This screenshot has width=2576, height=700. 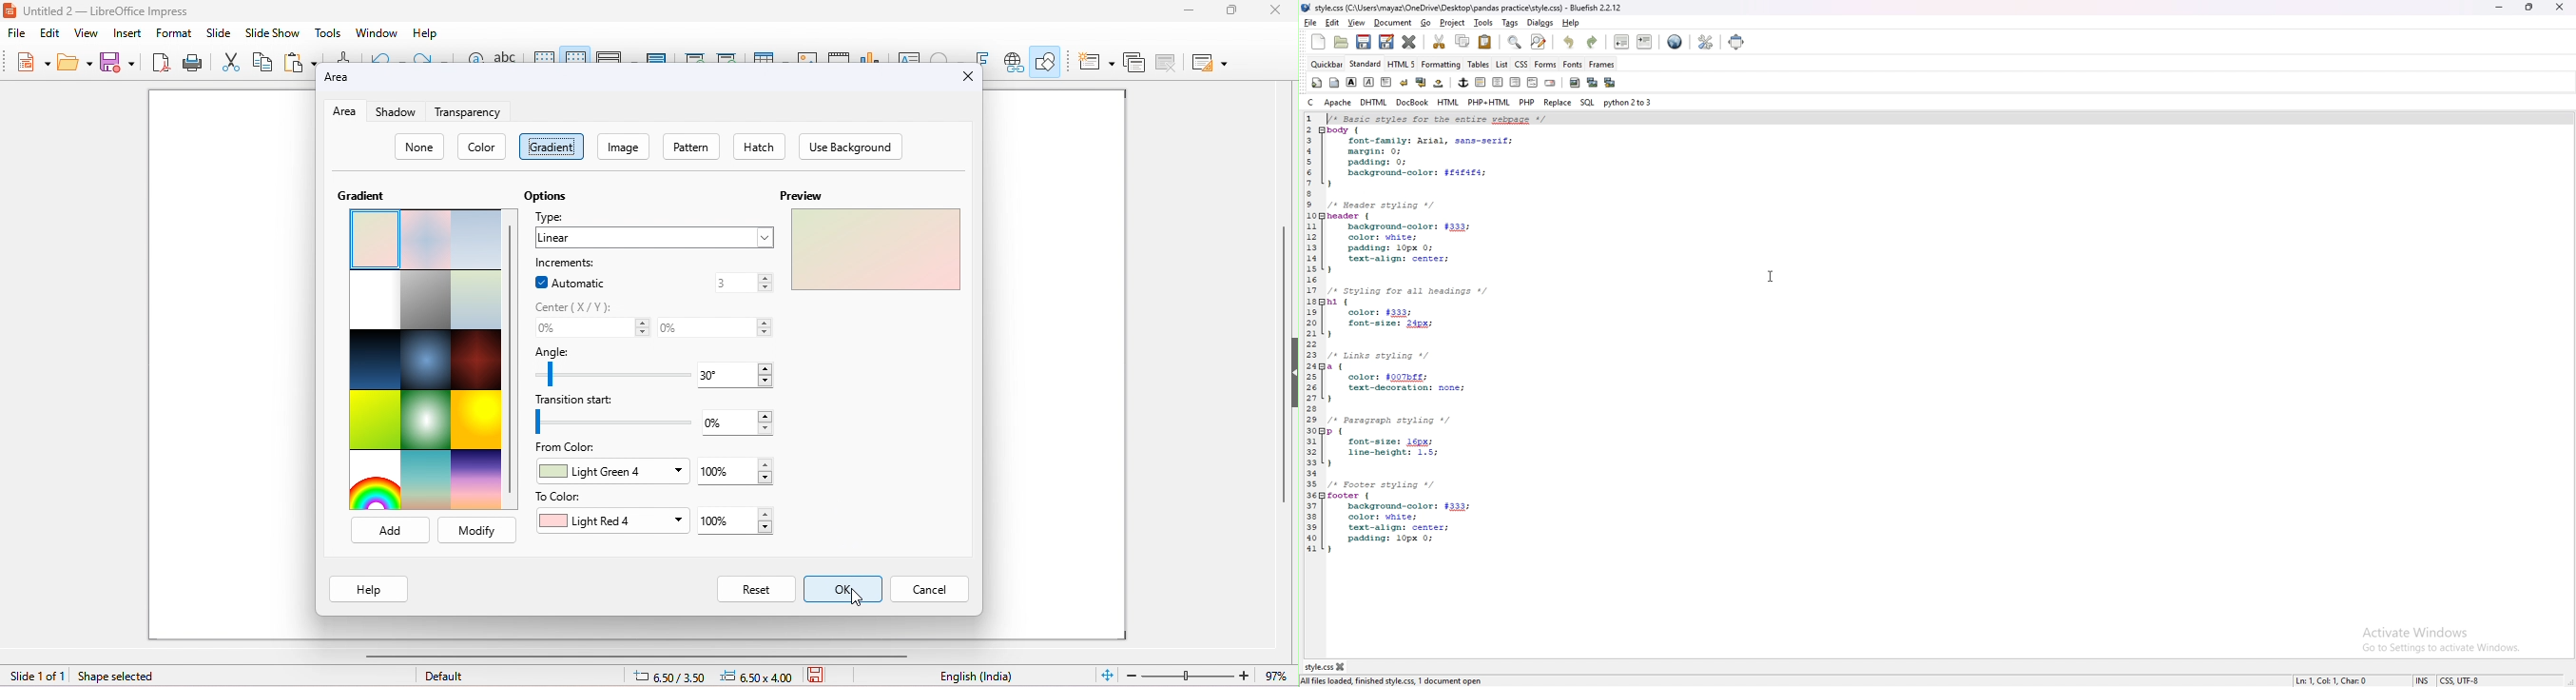 What do you see at coordinates (799, 195) in the screenshot?
I see `preview` at bounding box center [799, 195].